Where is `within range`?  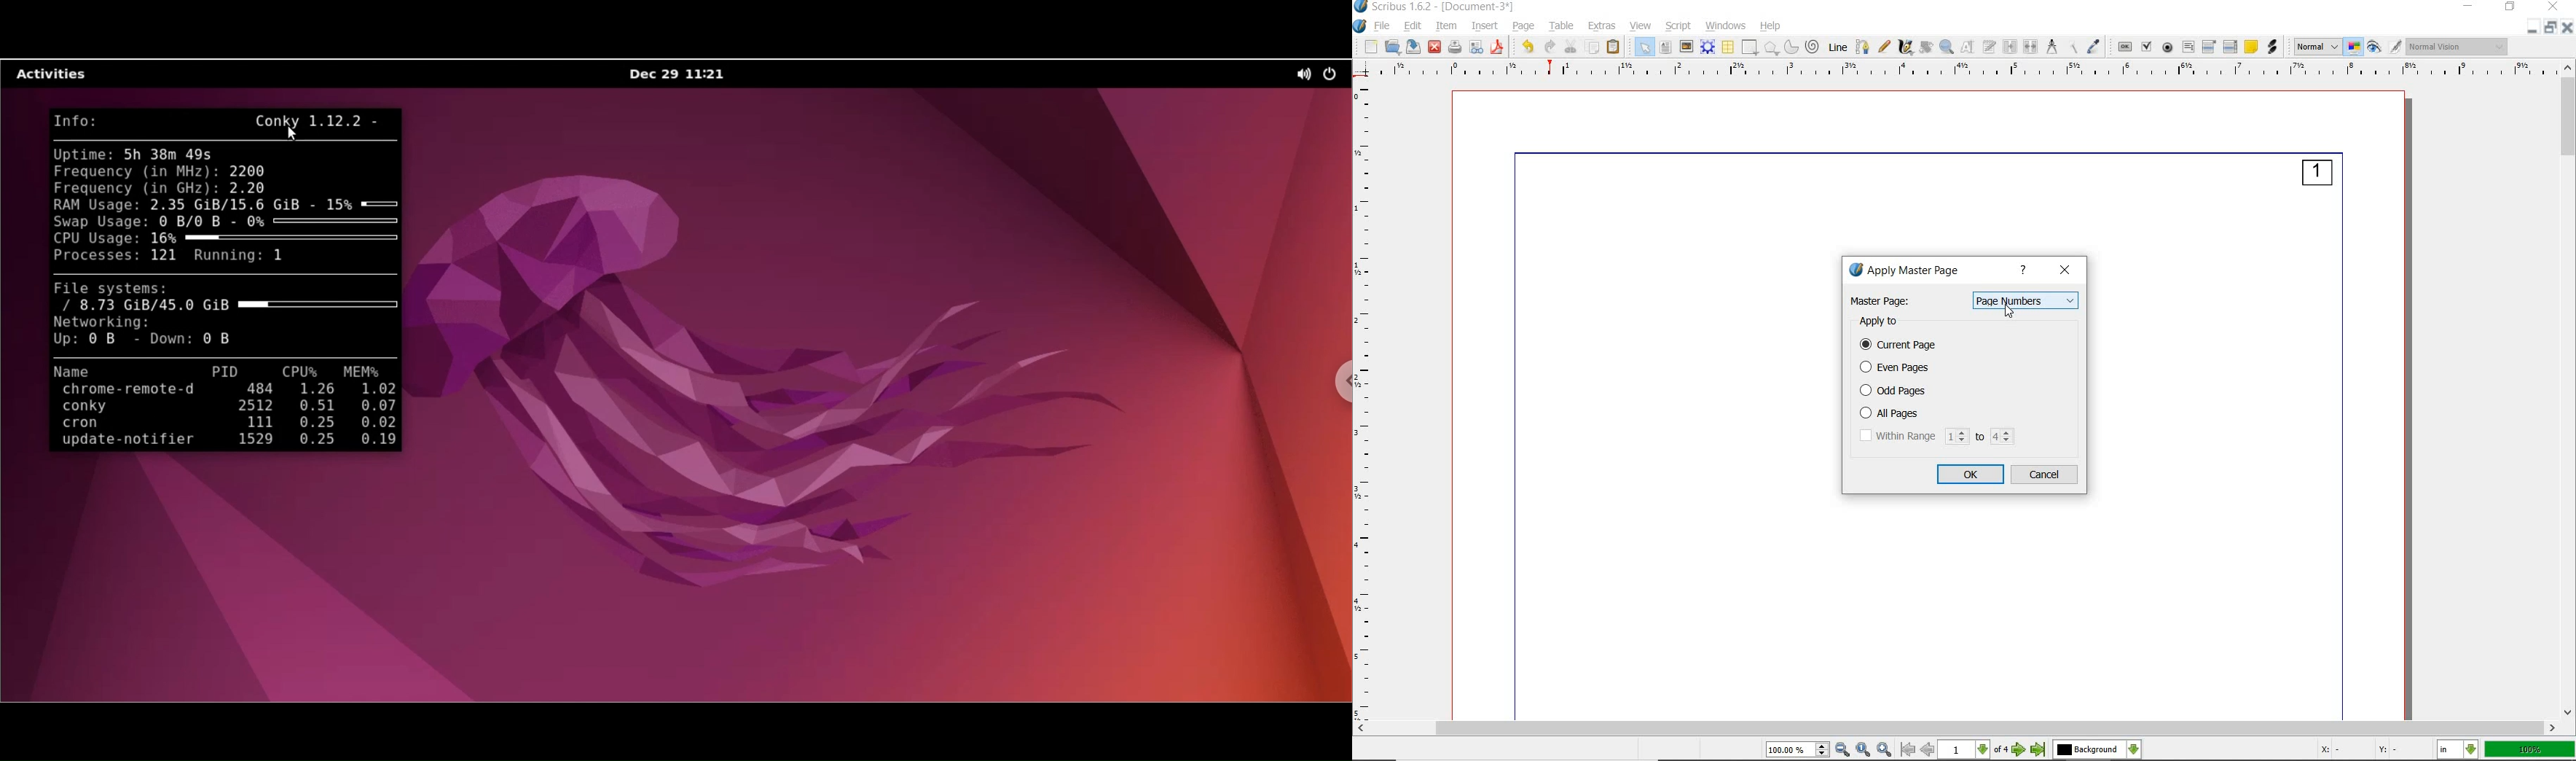 within range is located at coordinates (1937, 437).